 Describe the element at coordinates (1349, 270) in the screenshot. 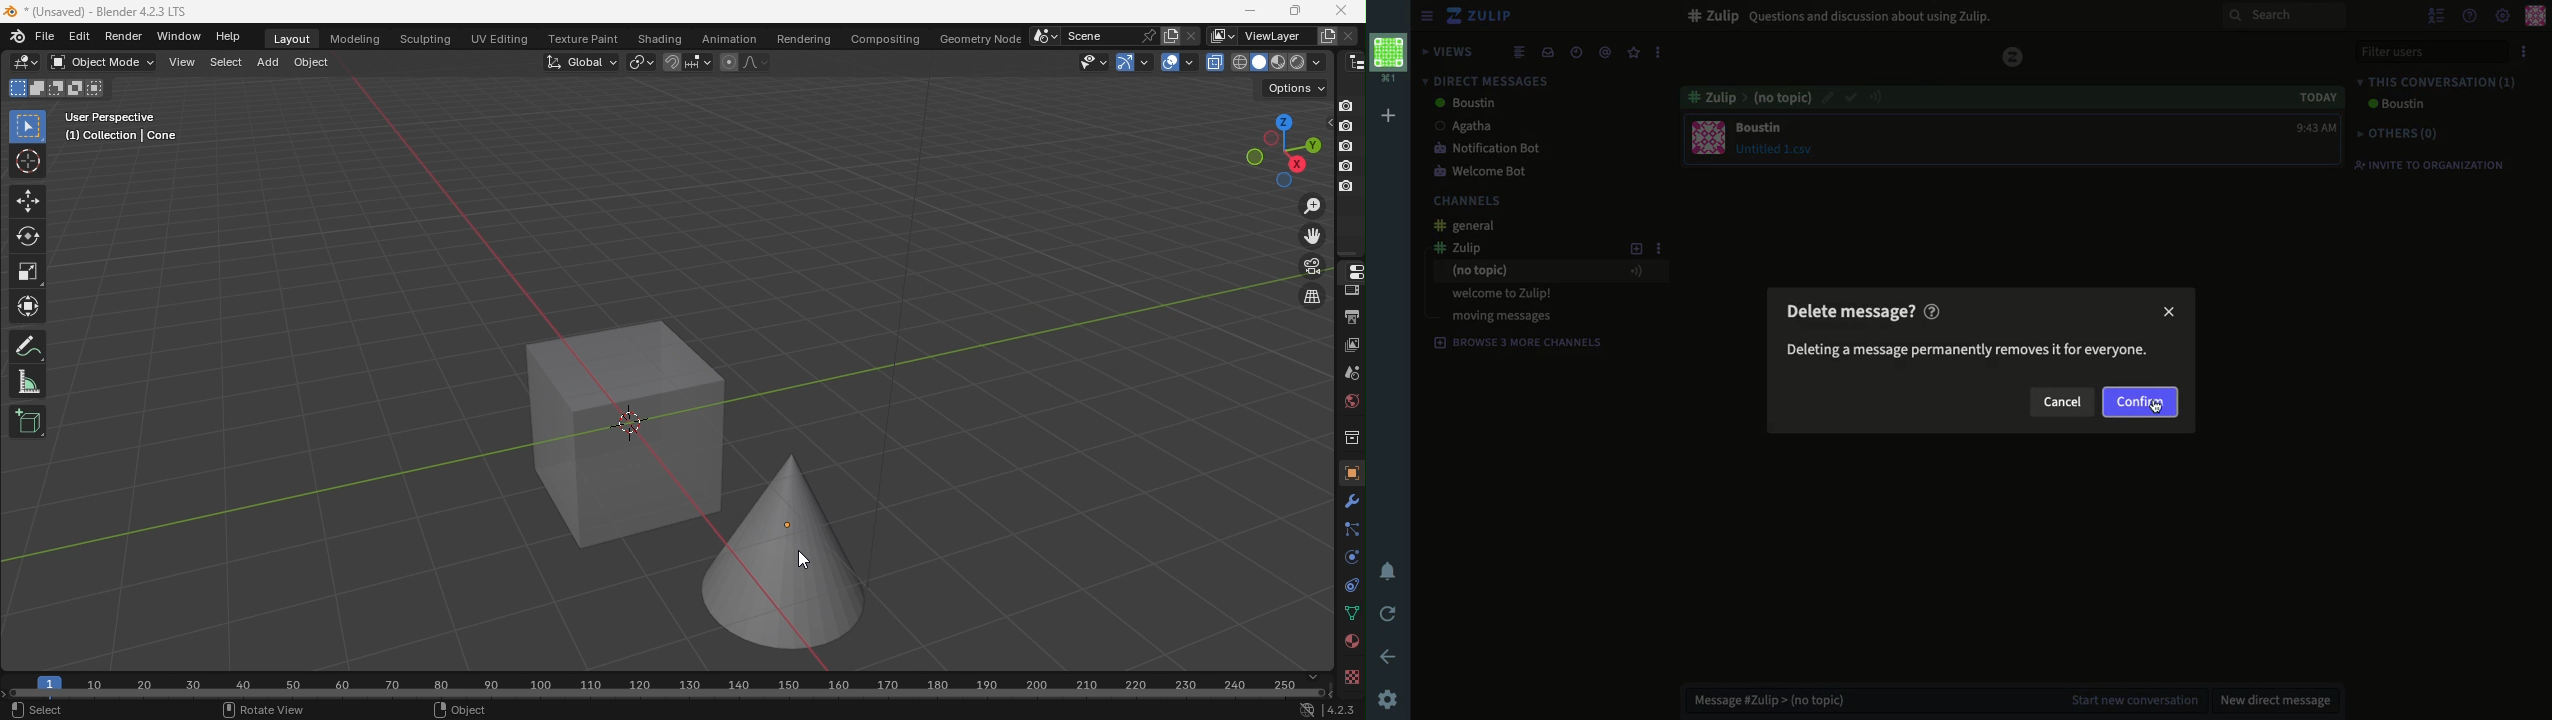

I see `Editor type` at that location.